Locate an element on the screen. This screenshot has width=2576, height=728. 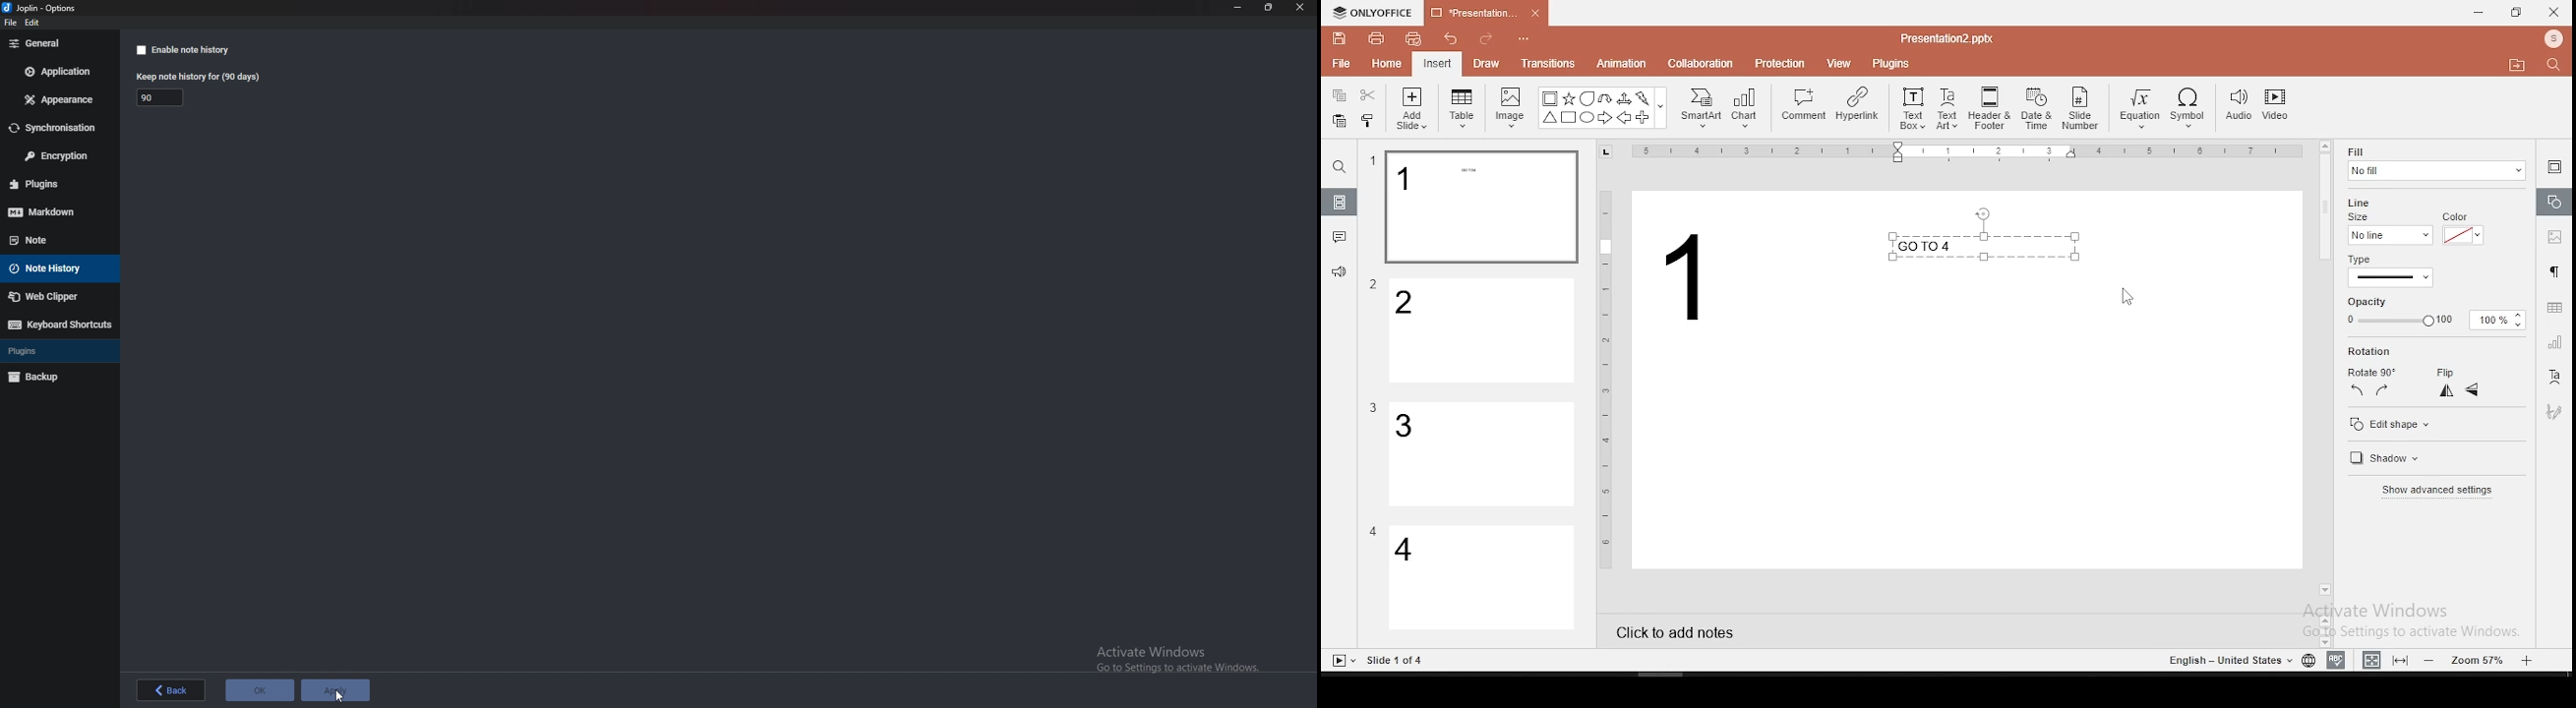
Resize is located at coordinates (1268, 8).